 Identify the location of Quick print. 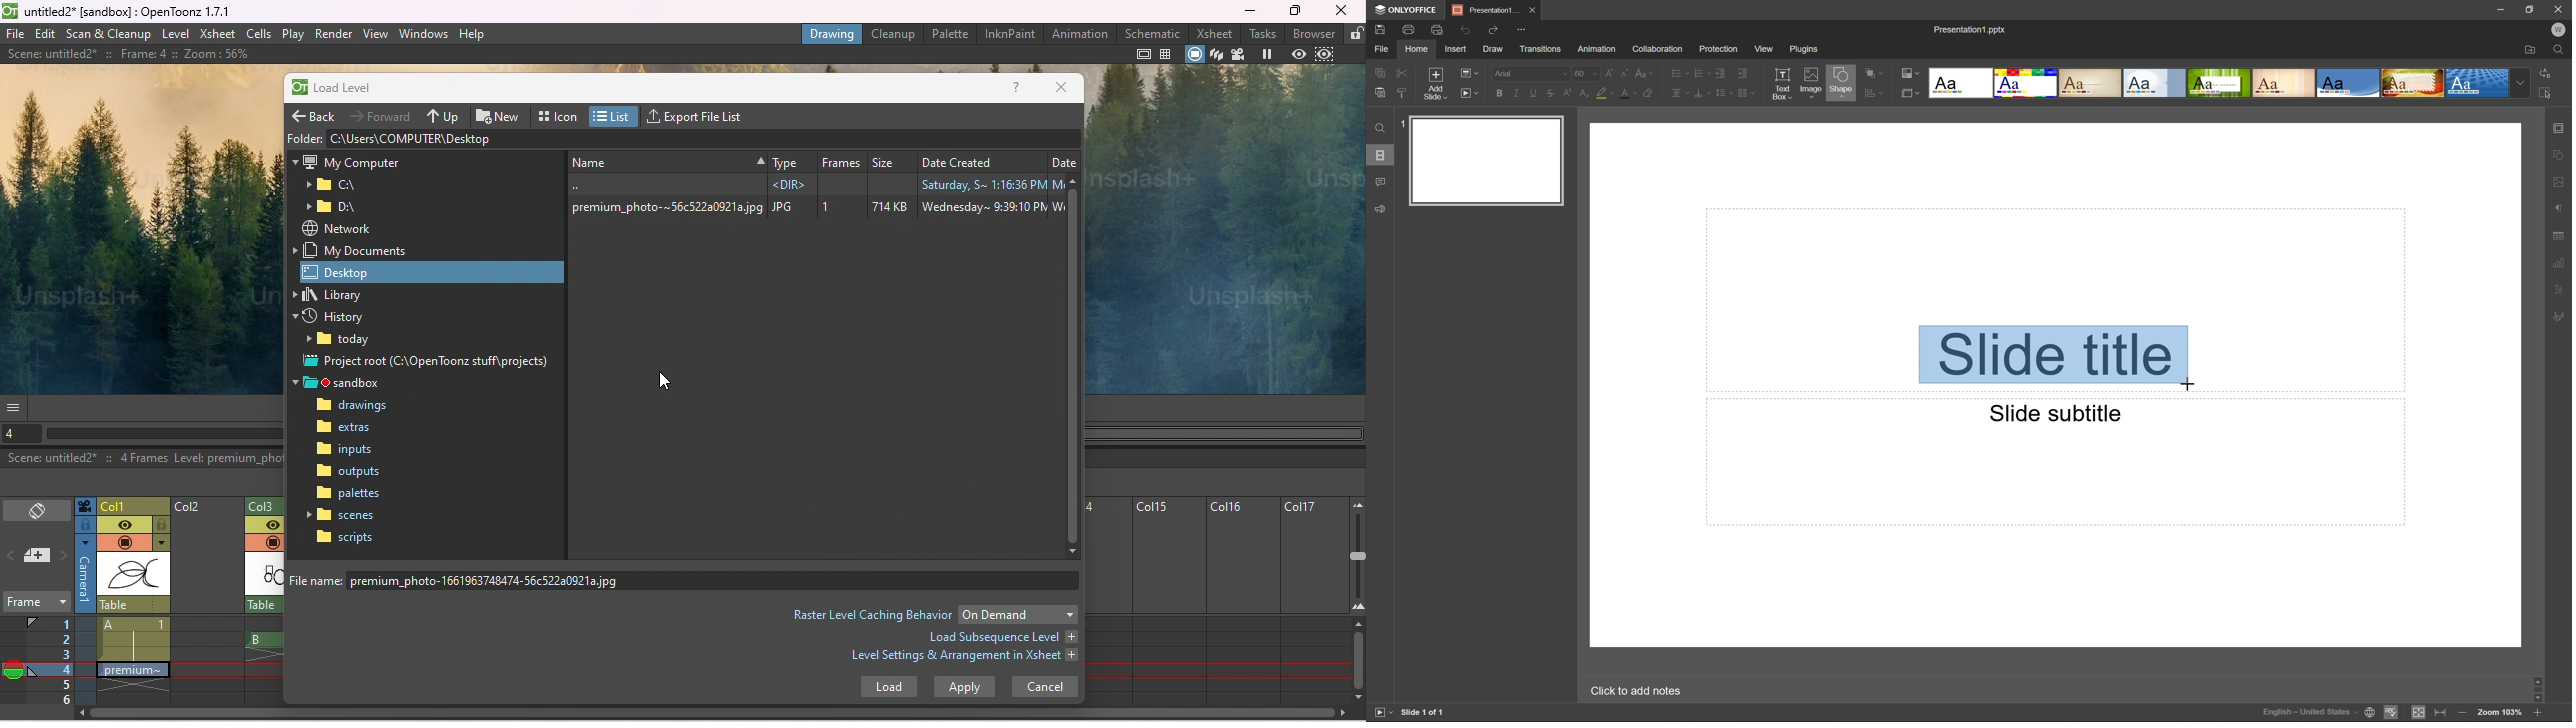
(1437, 29).